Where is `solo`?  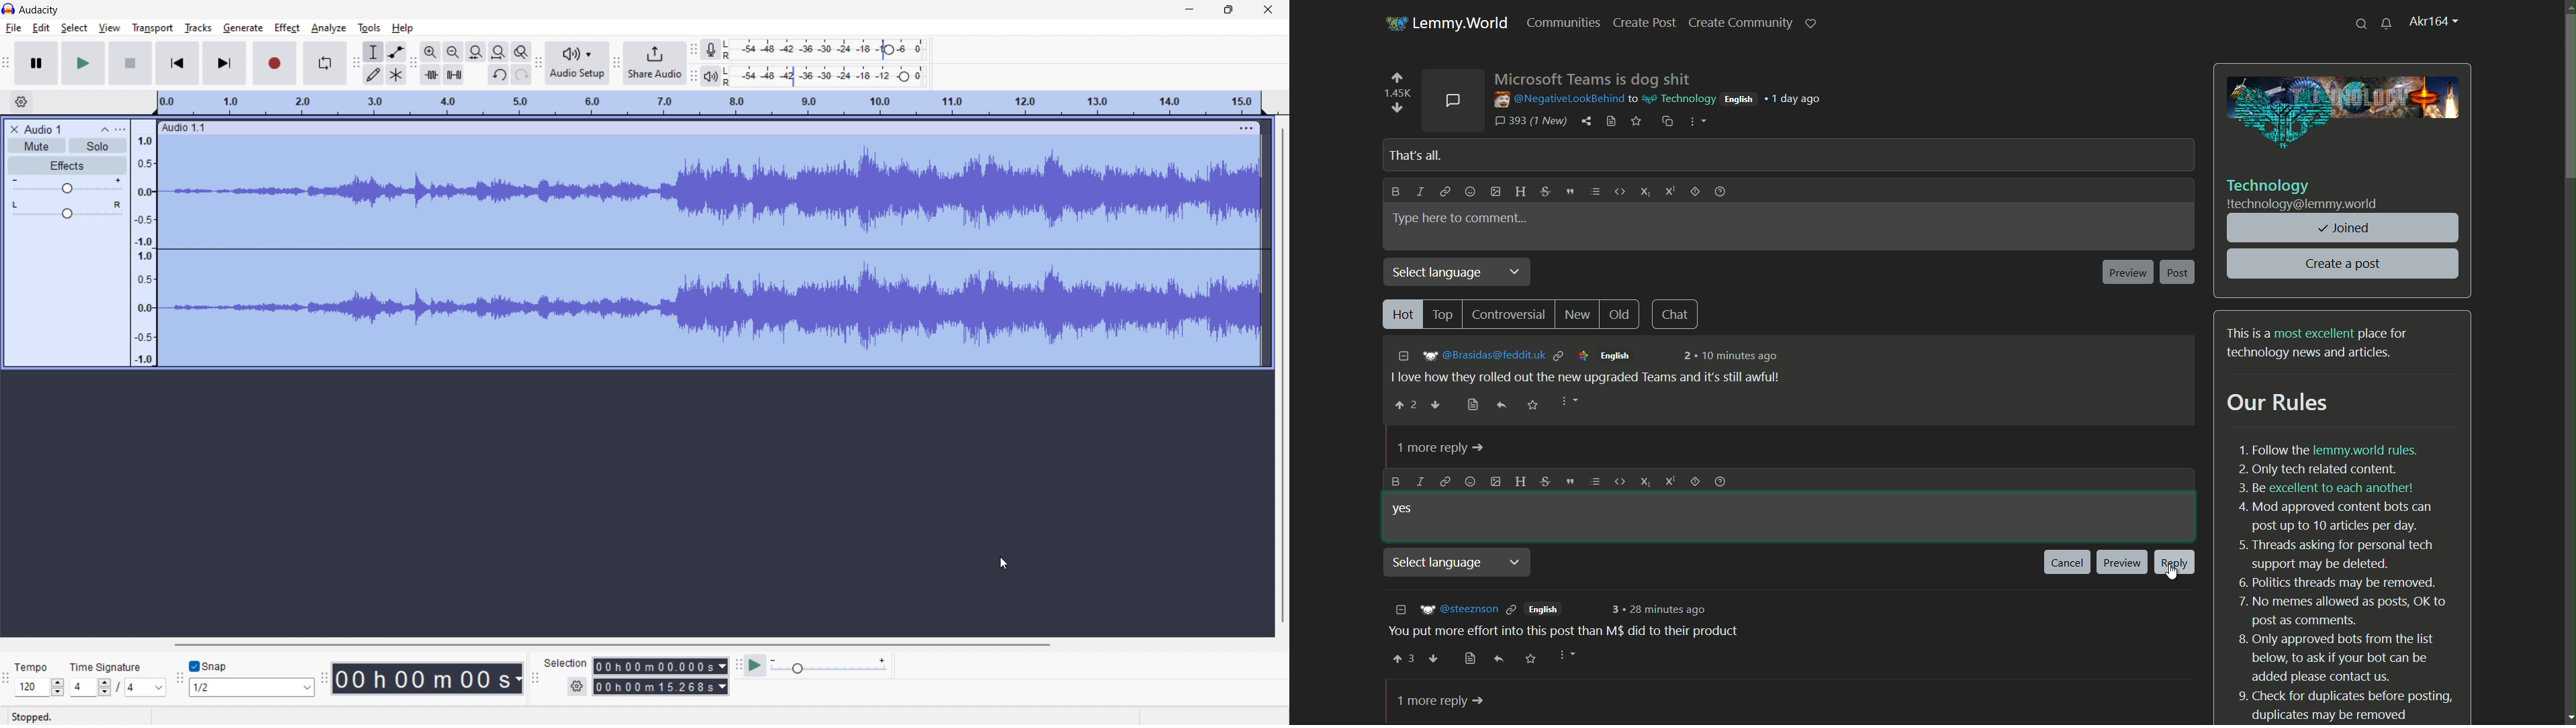
solo is located at coordinates (97, 146).